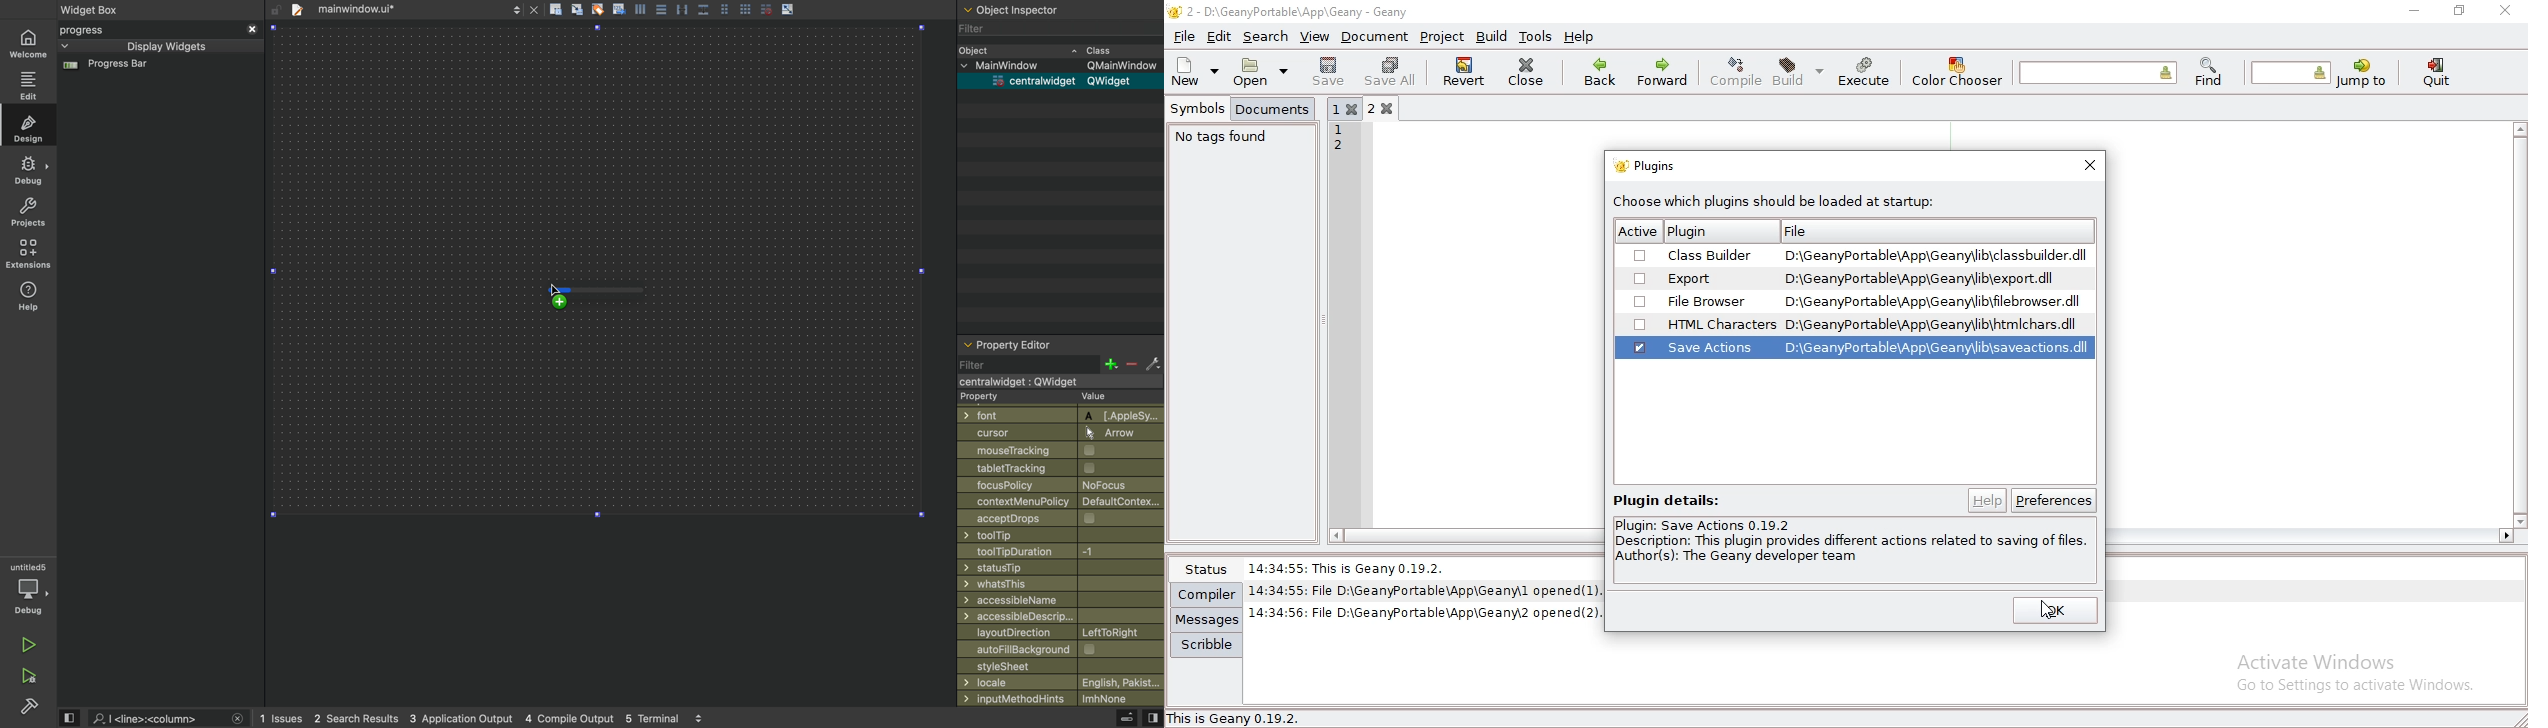  Describe the element at coordinates (1206, 645) in the screenshot. I see `scribble` at that location.